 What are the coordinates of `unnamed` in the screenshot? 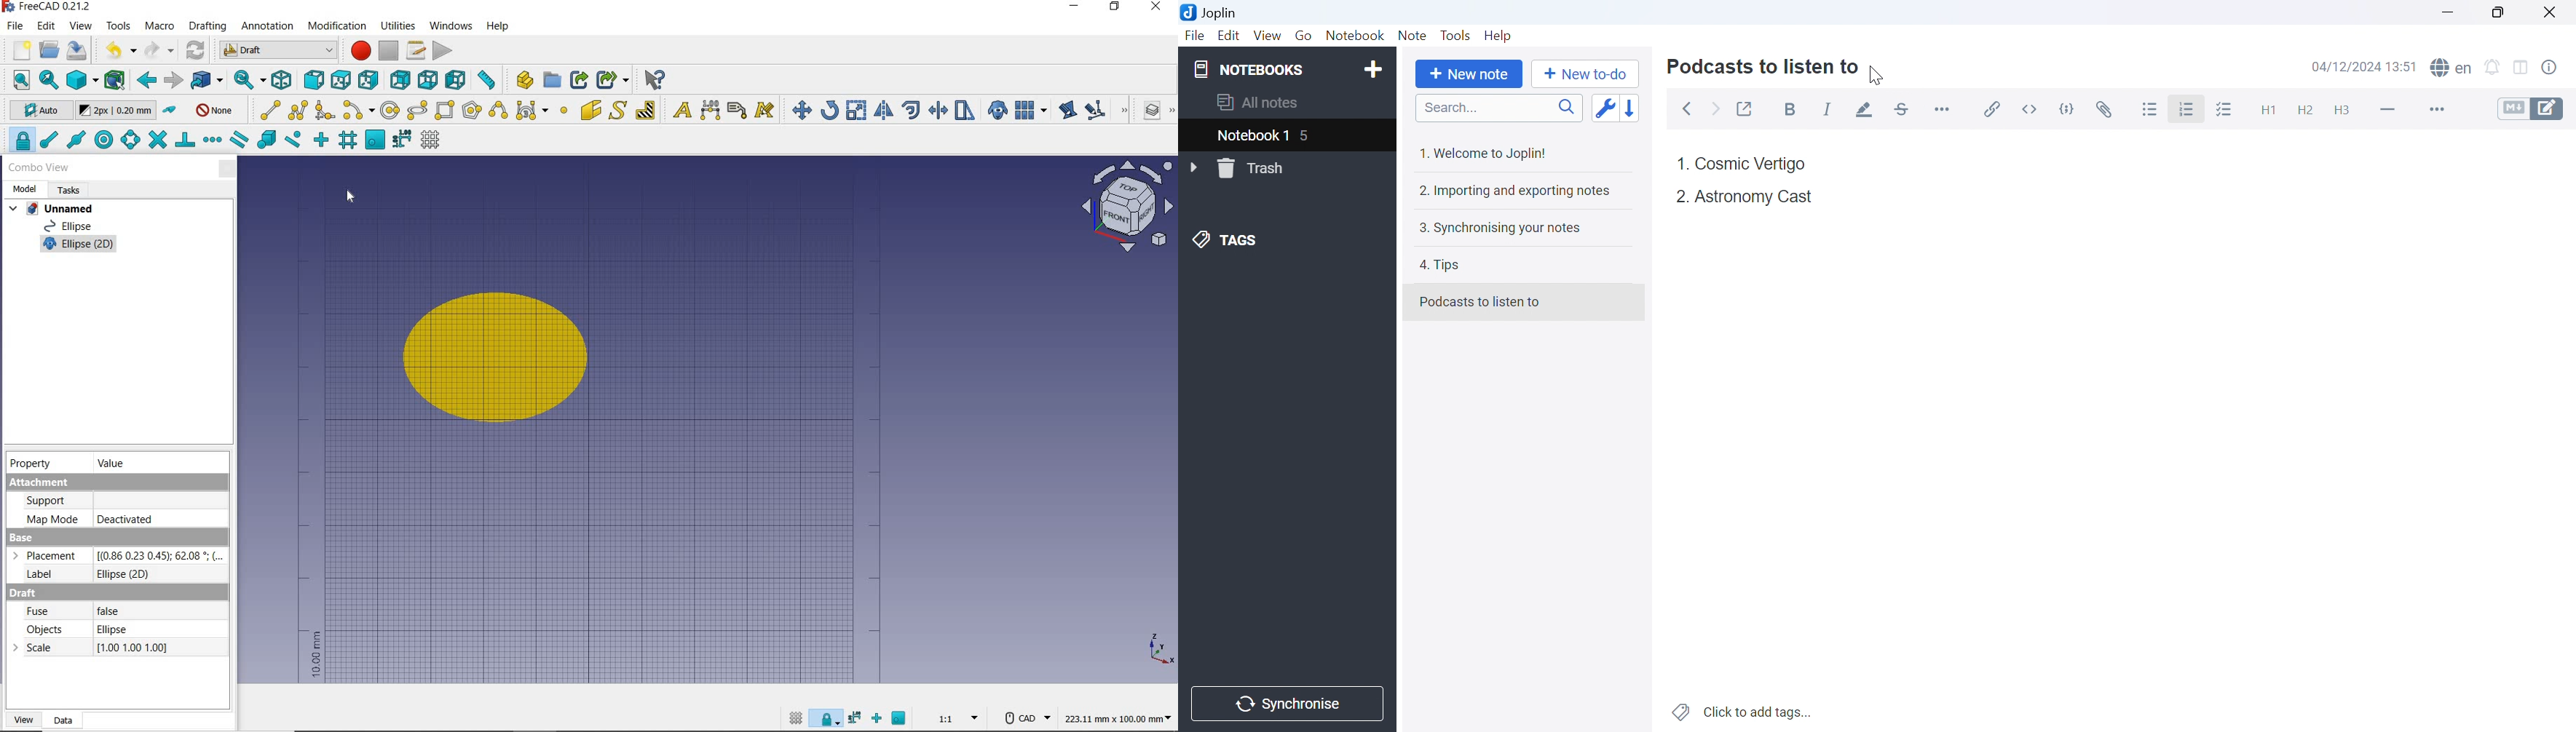 It's located at (55, 208).